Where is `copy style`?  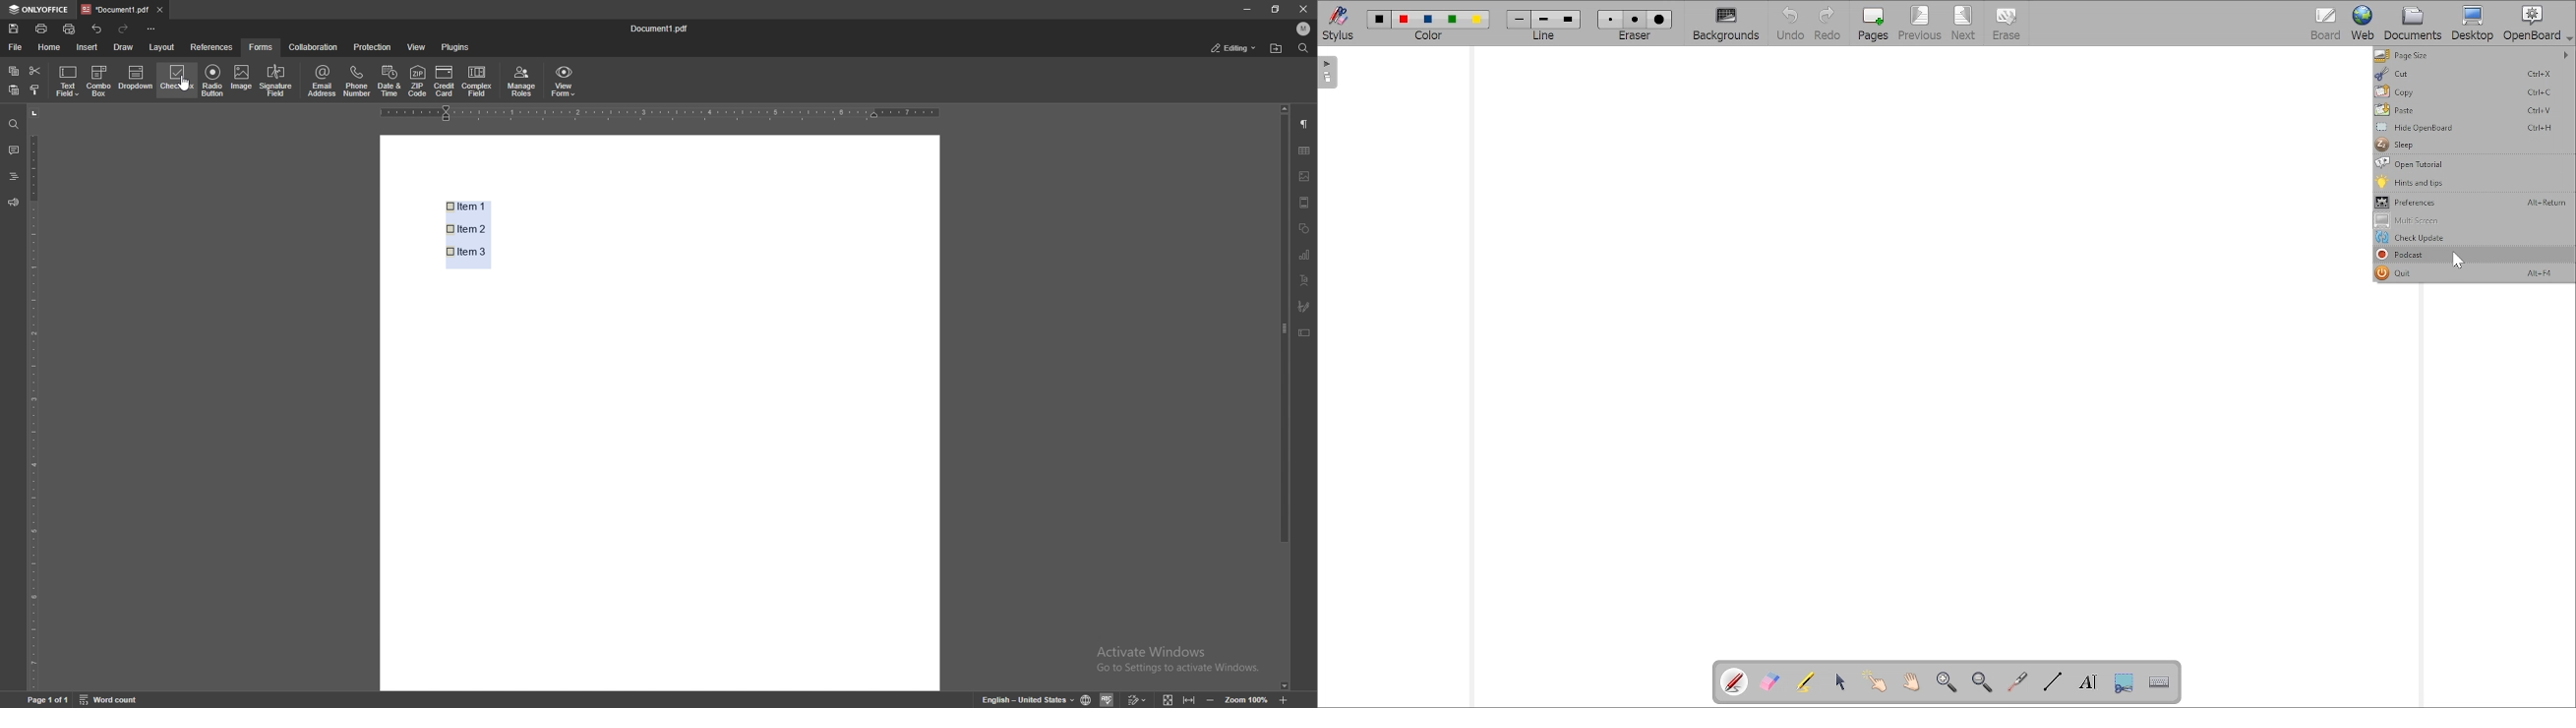
copy style is located at coordinates (36, 89).